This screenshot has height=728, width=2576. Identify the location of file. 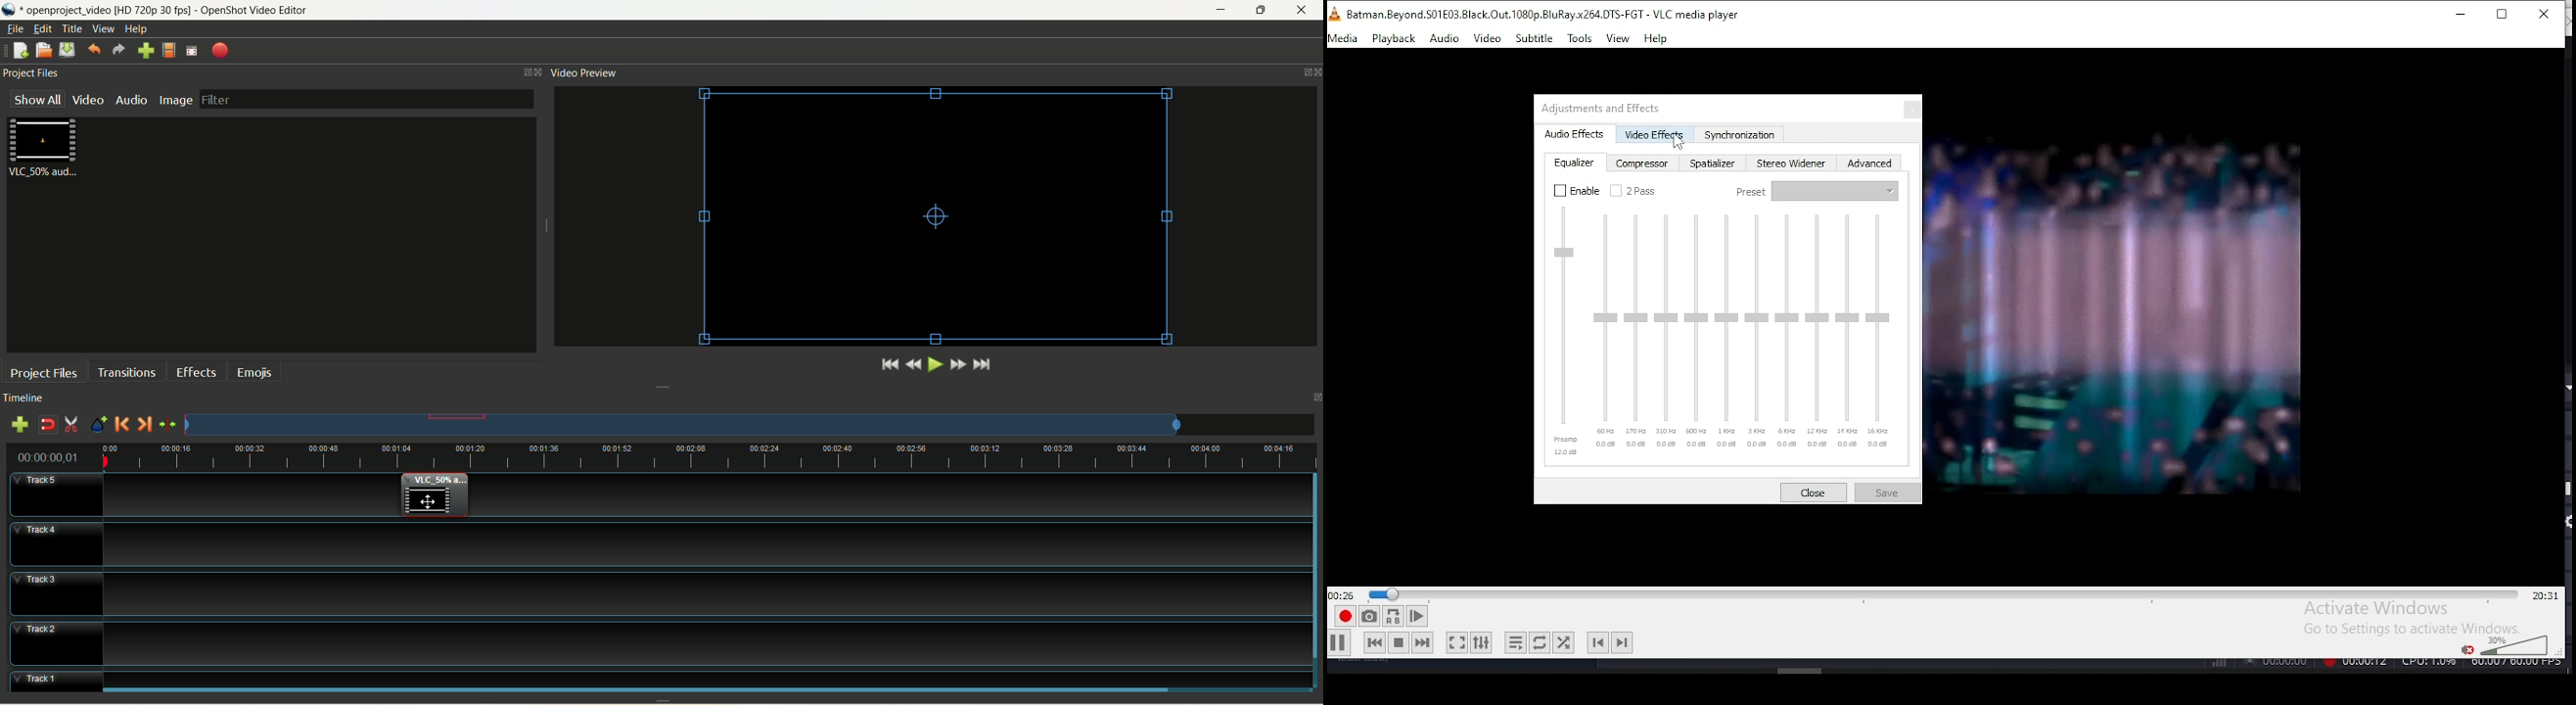
(14, 29).